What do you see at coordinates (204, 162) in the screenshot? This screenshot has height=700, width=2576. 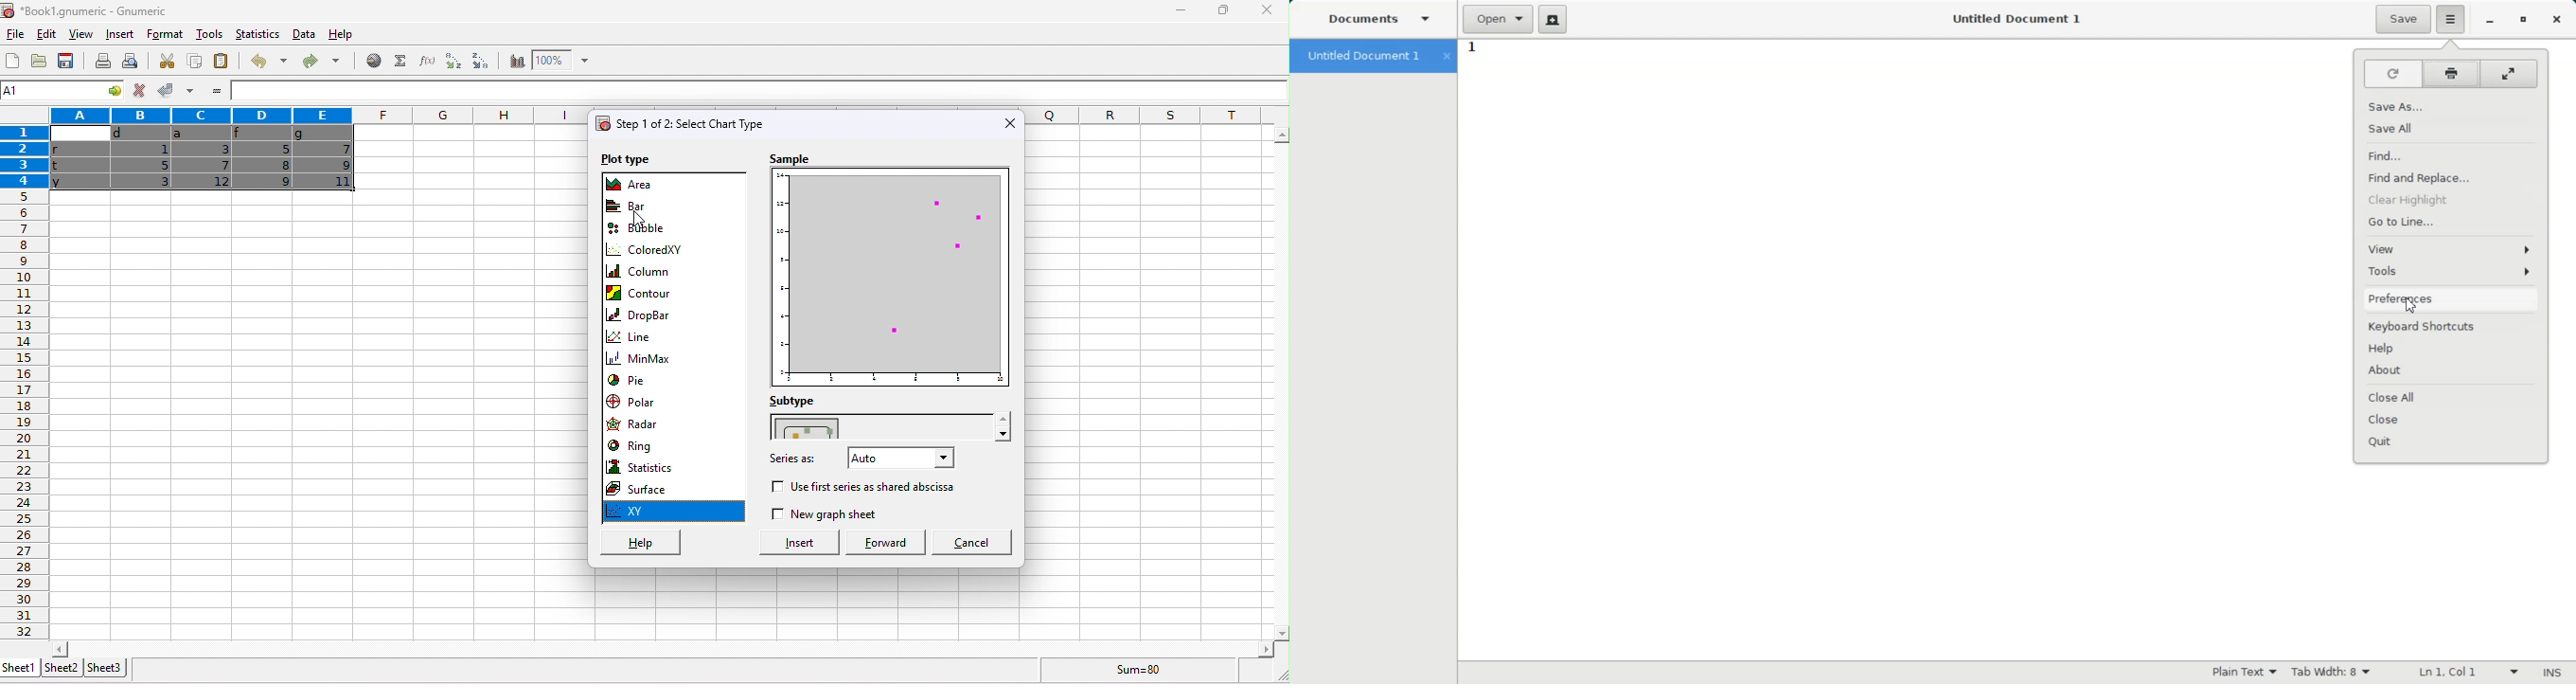 I see `cells dragged` at bounding box center [204, 162].